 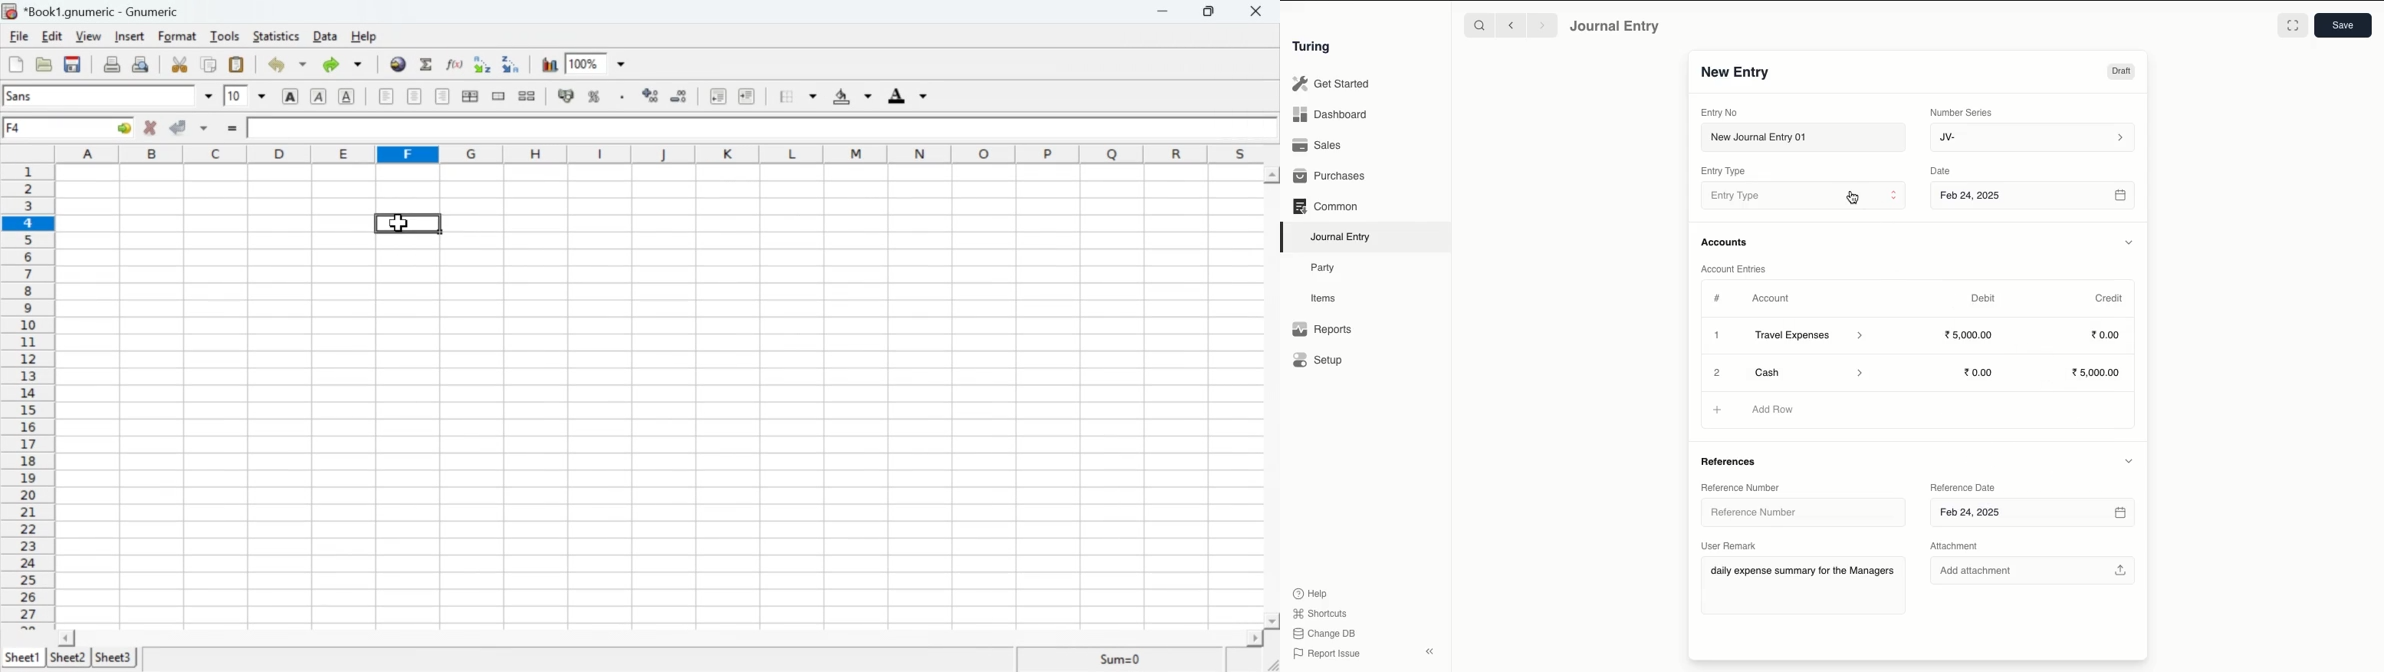 What do you see at coordinates (226, 36) in the screenshot?
I see `Tools` at bounding box center [226, 36].